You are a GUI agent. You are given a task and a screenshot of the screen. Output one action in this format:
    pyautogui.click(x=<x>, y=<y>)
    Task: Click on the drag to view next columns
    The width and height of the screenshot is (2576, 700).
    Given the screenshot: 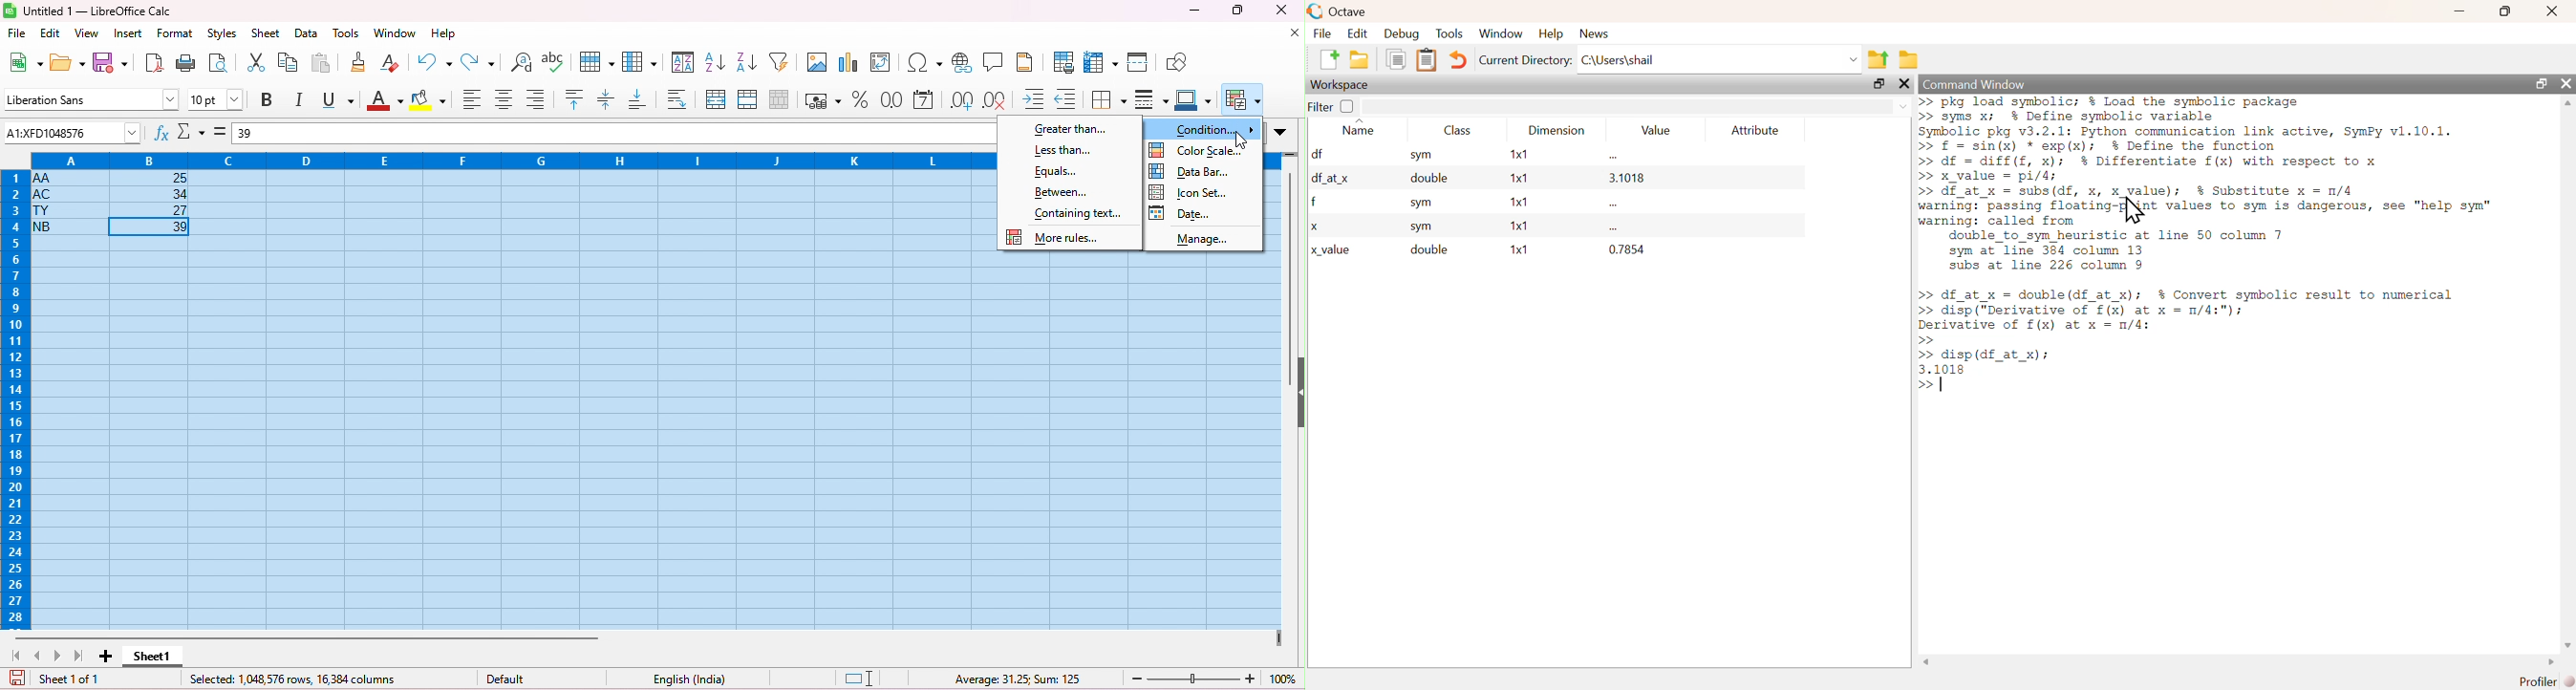 What is the action you would take?
    pyautogui.click(x=1277, y=636)
    